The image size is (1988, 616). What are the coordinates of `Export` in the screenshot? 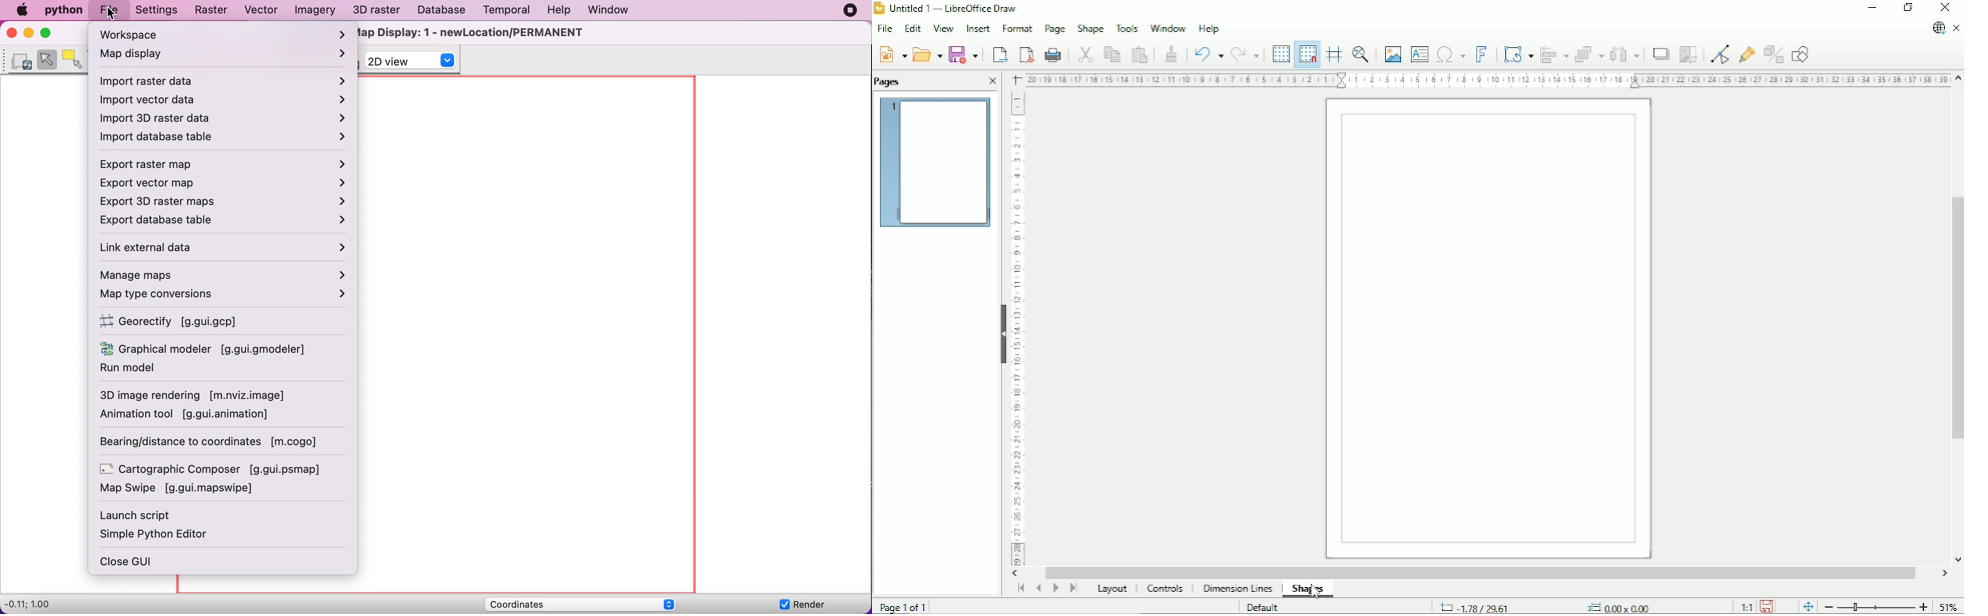 It's located at (998, 53).